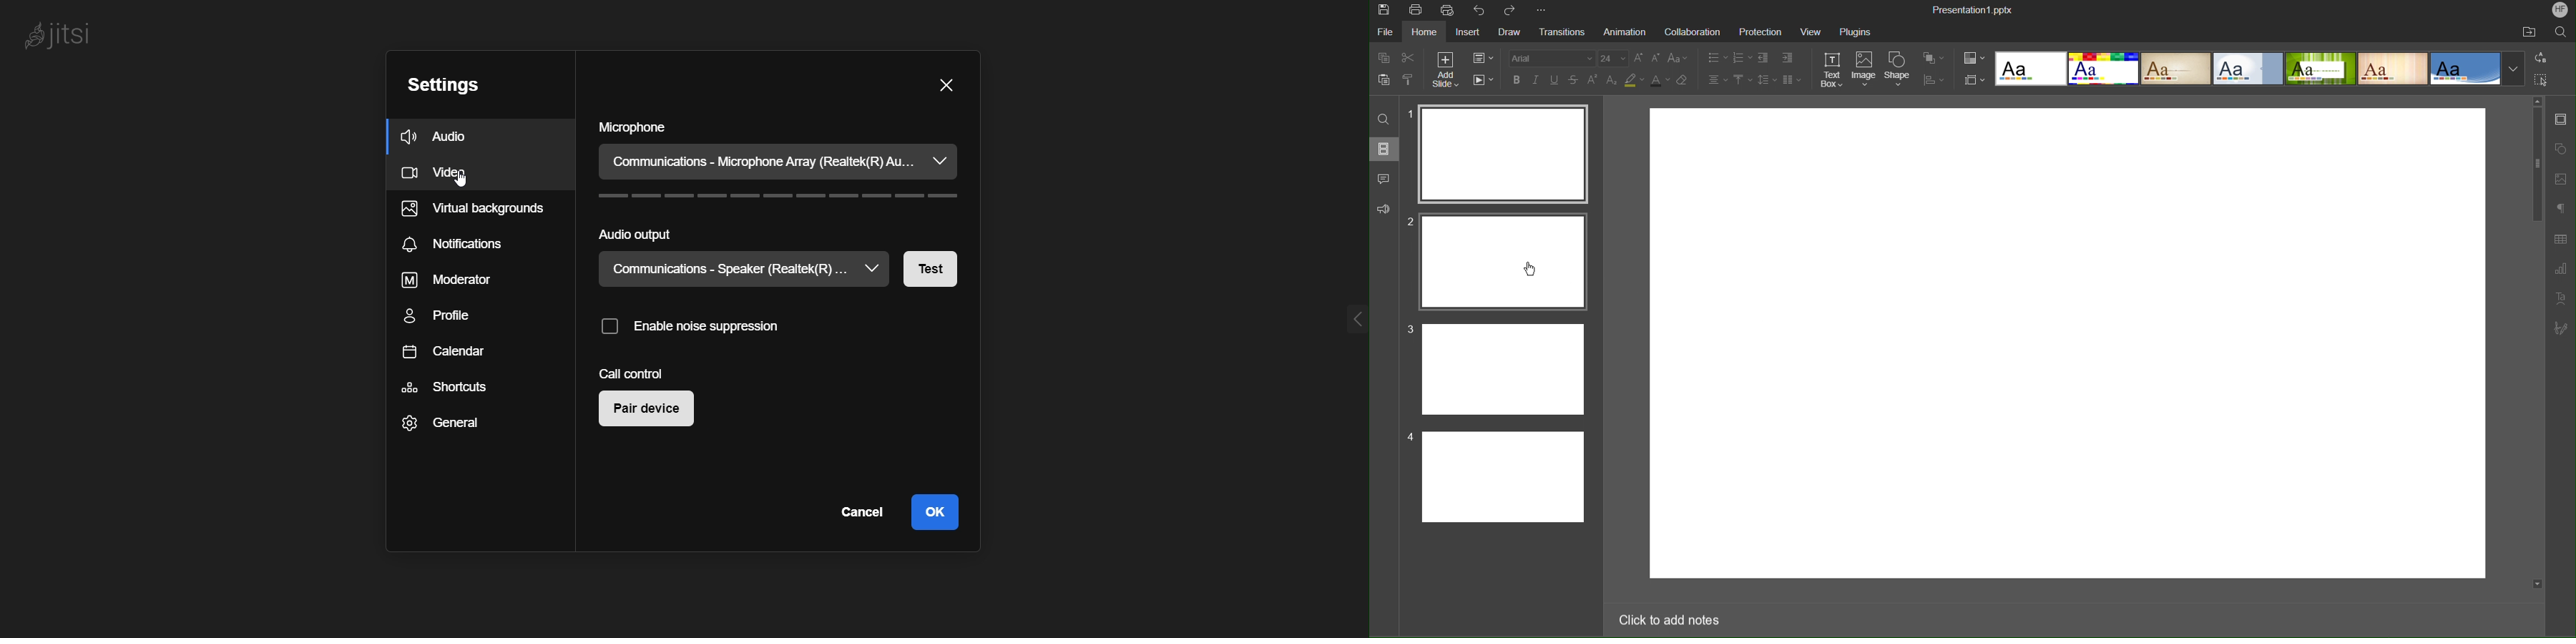 This screenshot has height=644, width=2576. I want to click on Replace, so click(2541, 58).